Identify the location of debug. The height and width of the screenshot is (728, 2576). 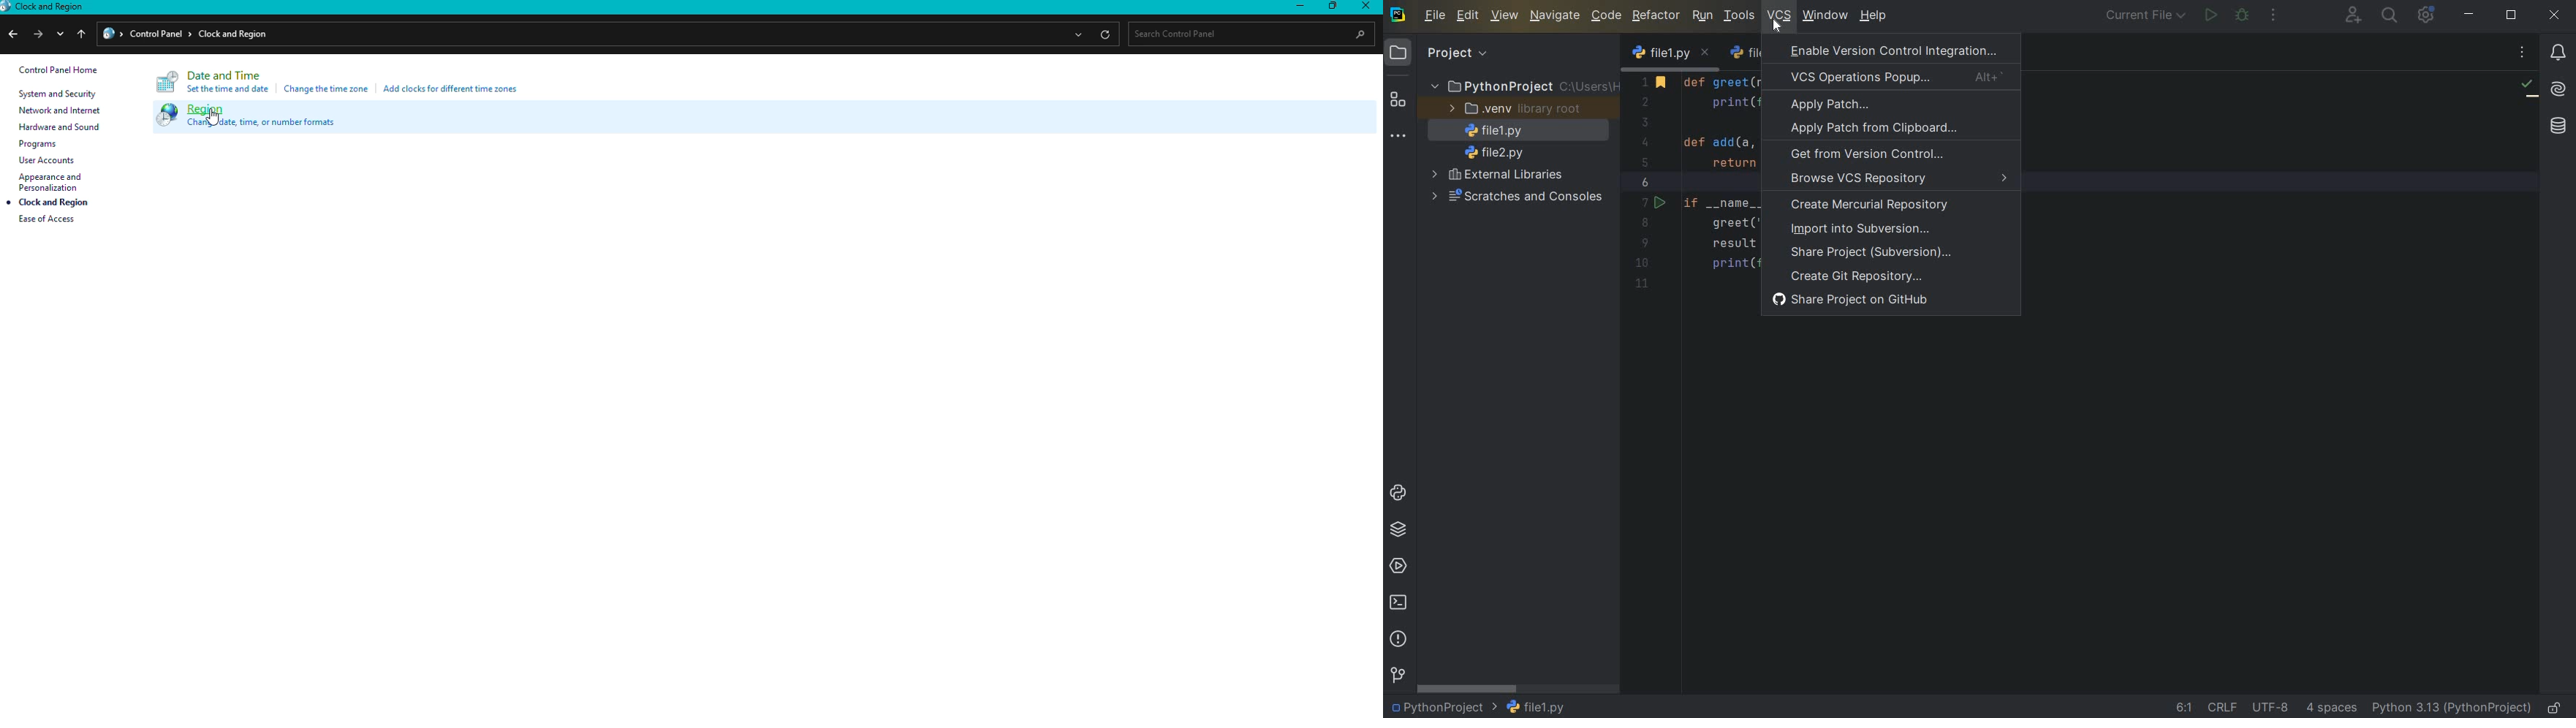
(2243, 16).